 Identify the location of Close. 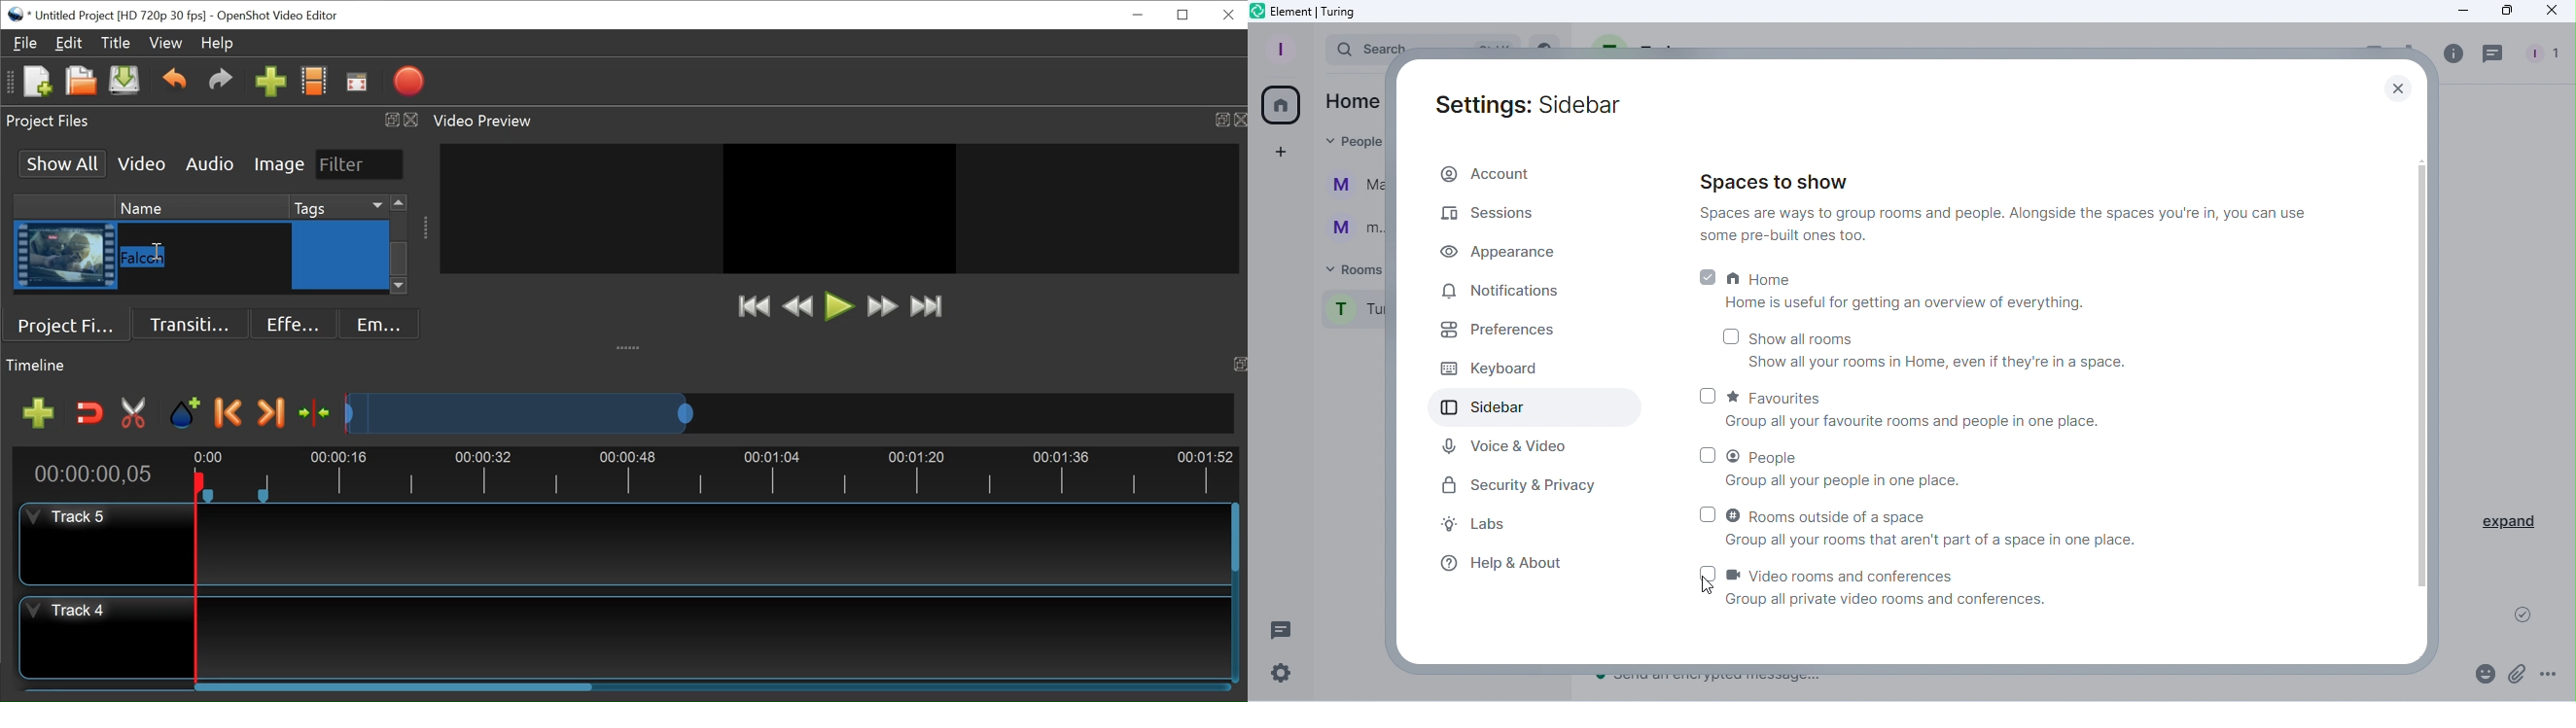
(2389, 86).